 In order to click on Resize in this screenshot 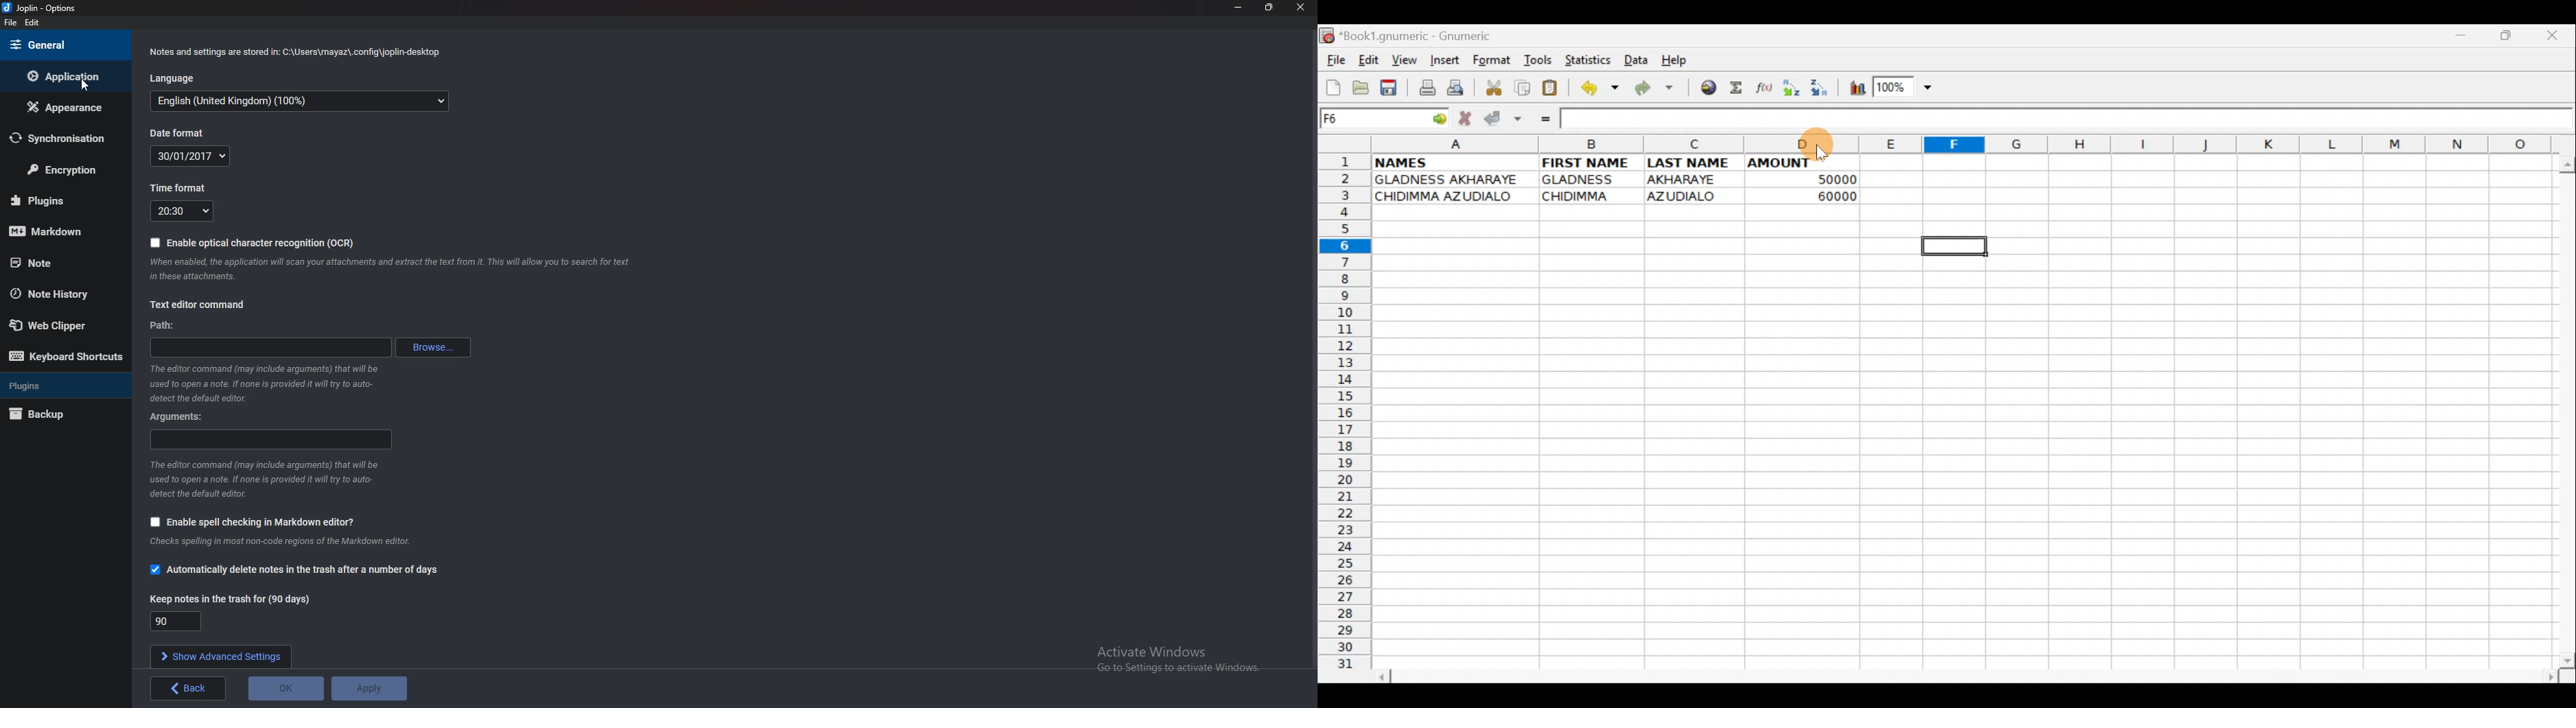, I will do `click(1269, 8)`.